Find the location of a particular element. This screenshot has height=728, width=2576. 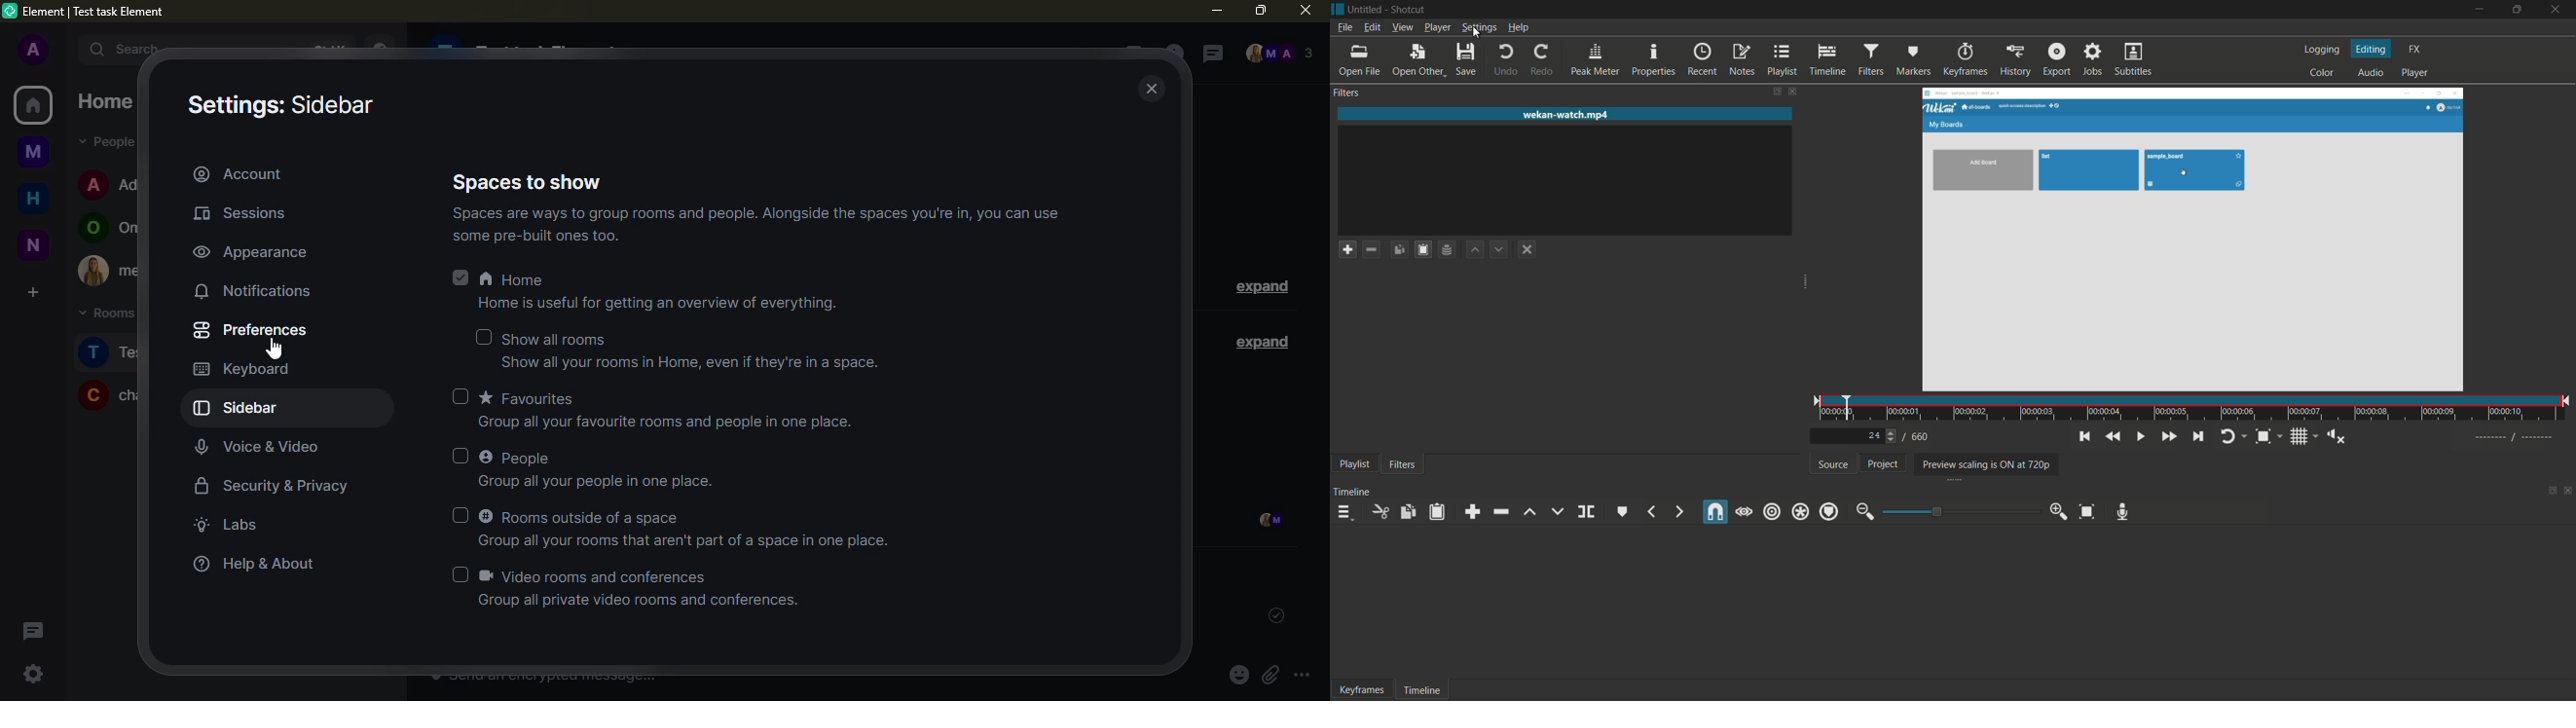

timeline is located at coordinates (1353, 492).